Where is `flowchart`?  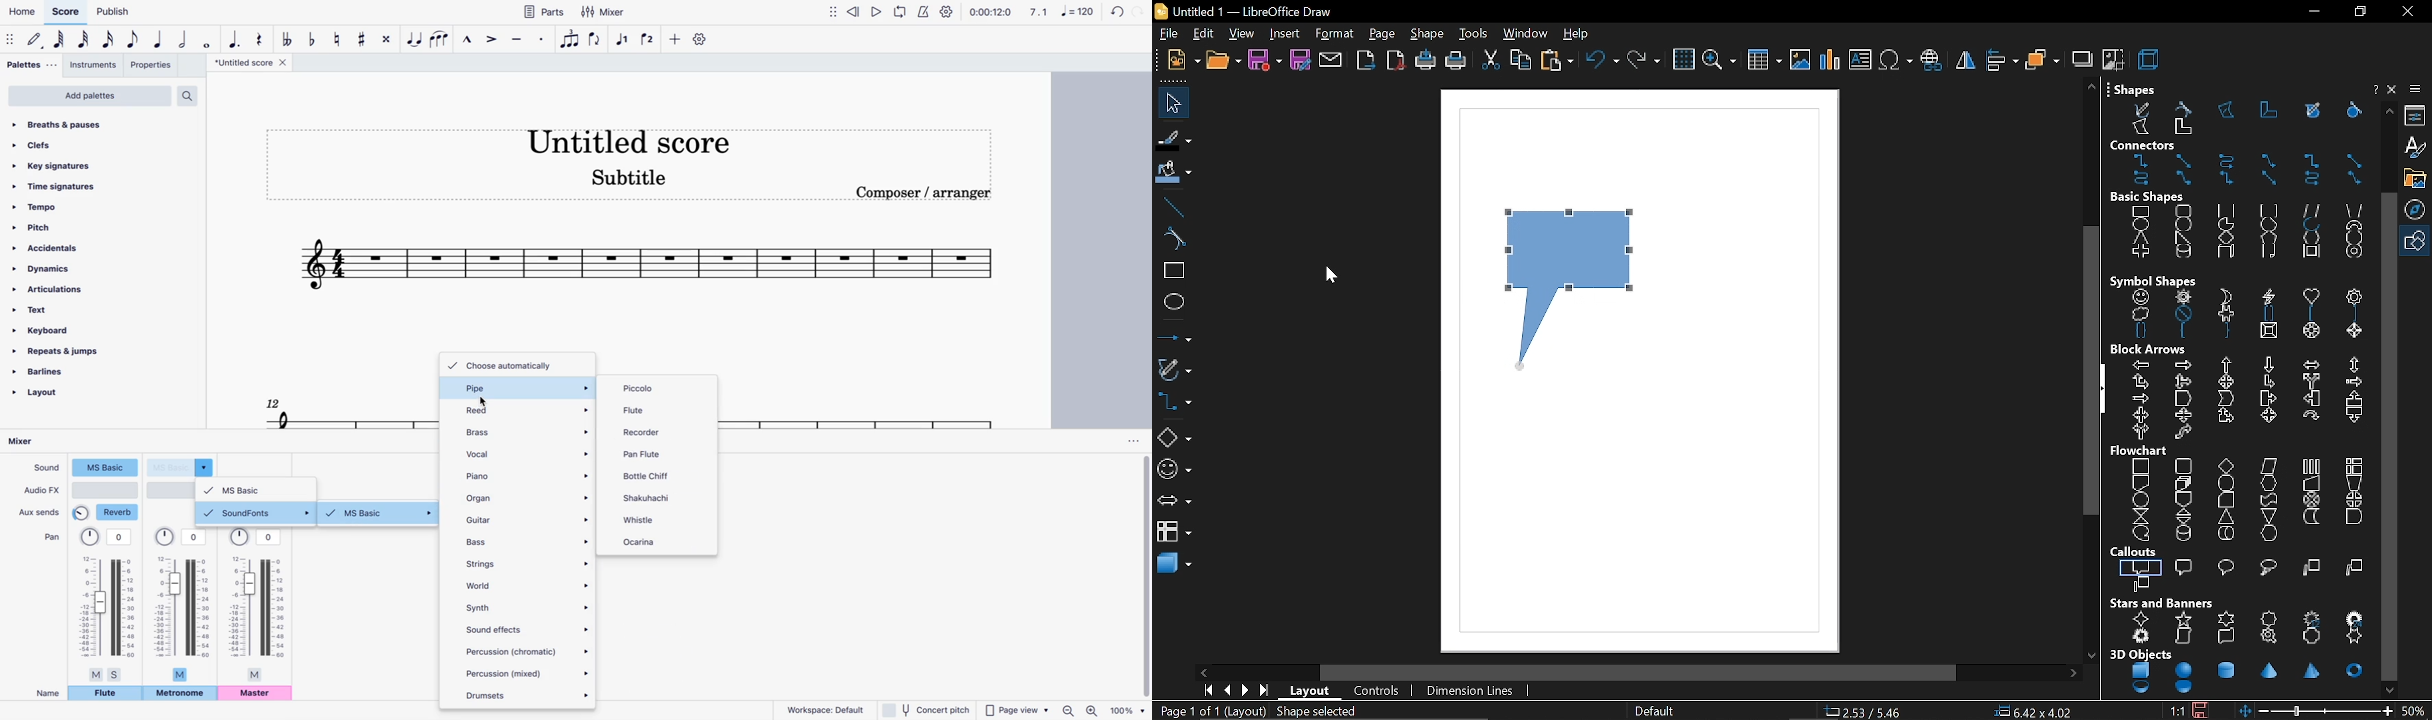
flowchart is located at coordinates (1174, 532).